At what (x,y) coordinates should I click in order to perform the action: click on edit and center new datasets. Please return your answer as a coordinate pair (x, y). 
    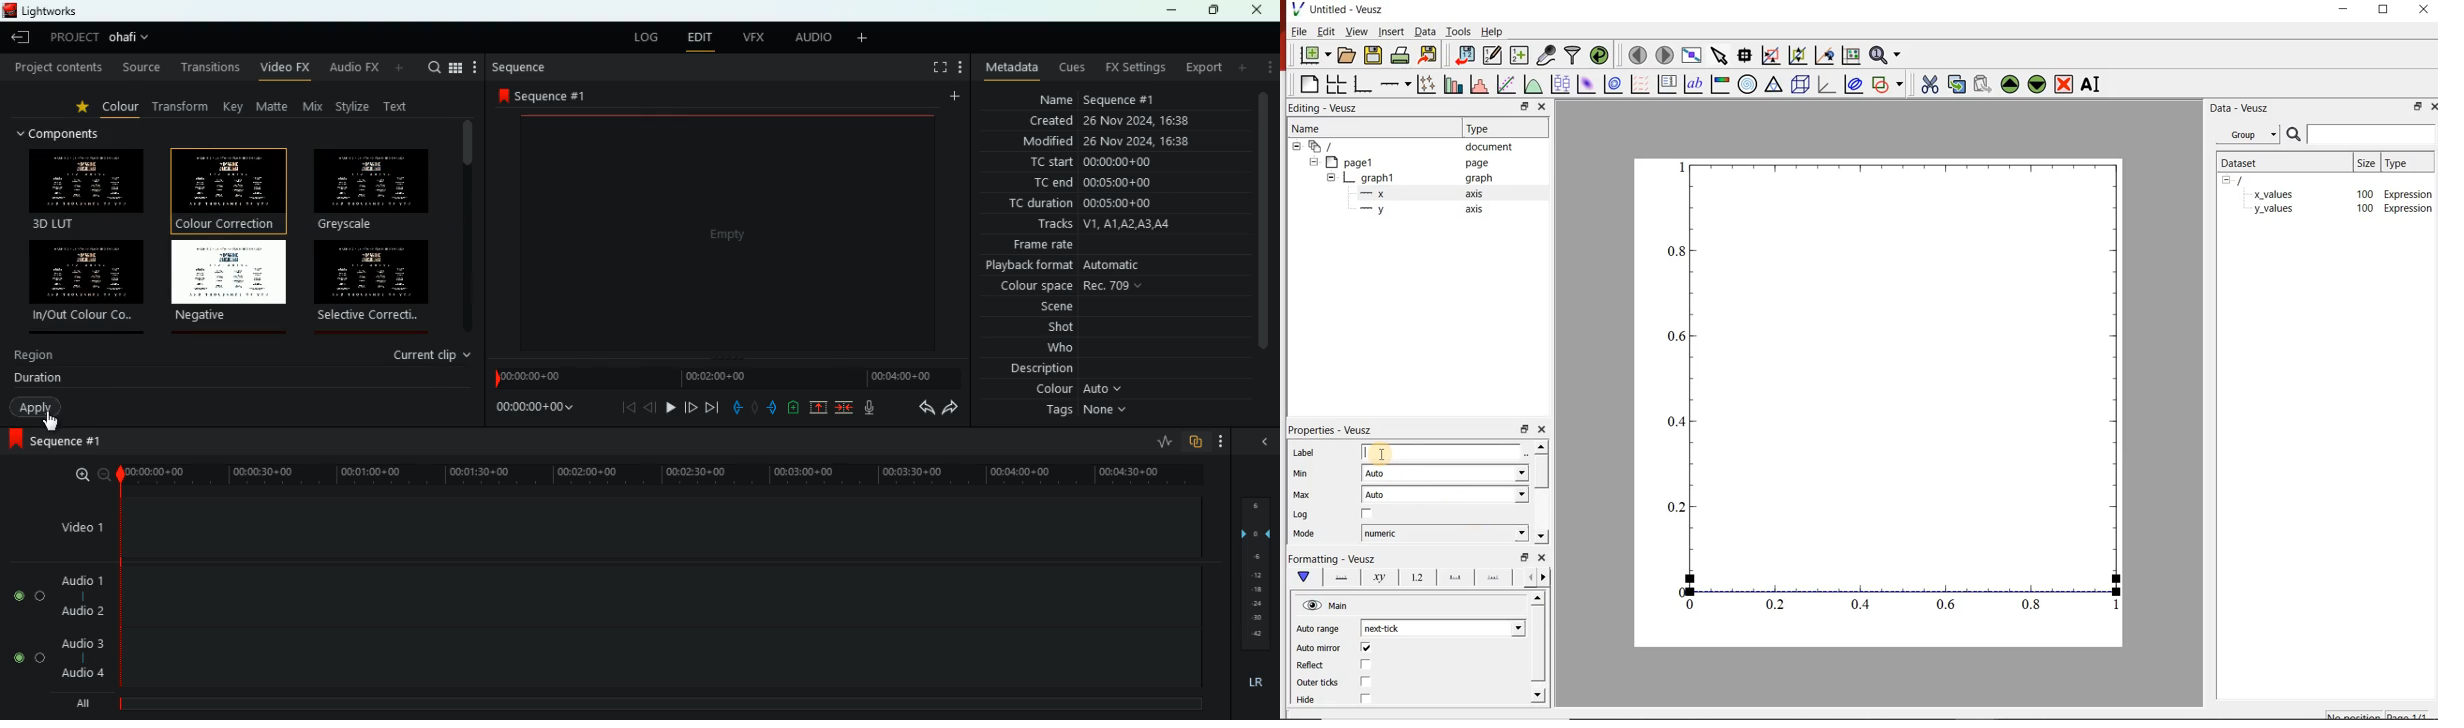
    Looking at the image, I should click on (1494, 56).